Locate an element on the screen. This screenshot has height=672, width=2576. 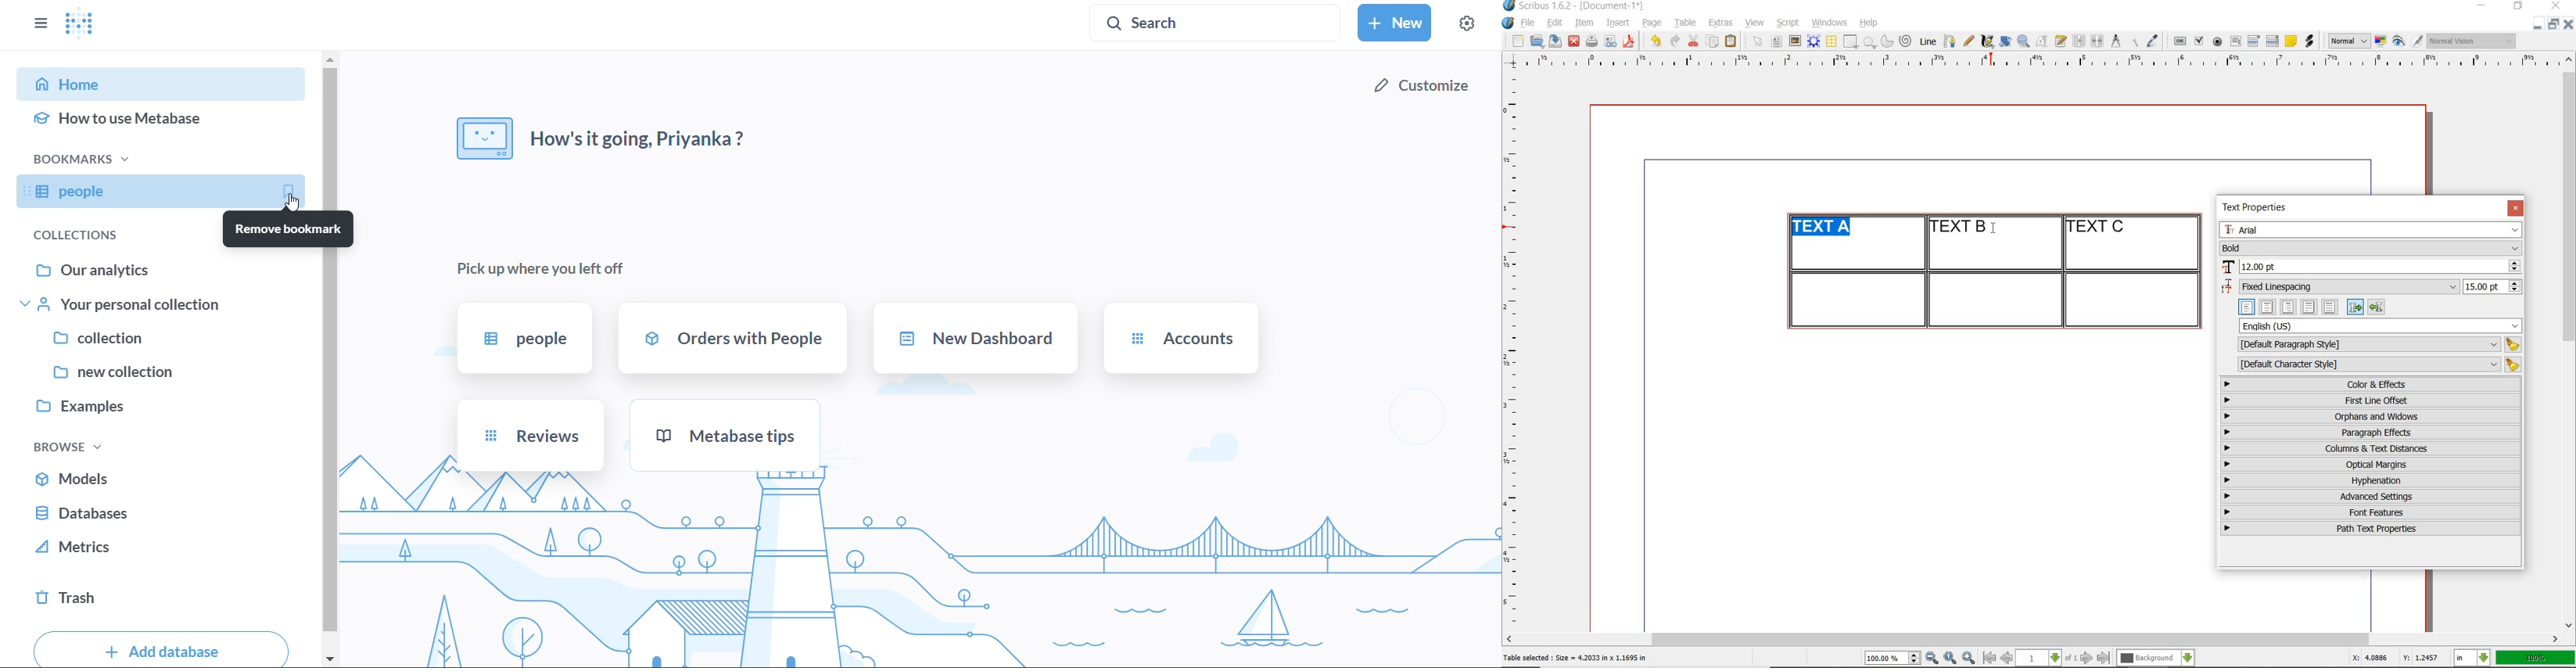
default paragraph style is located at coordinates (2377, 345).